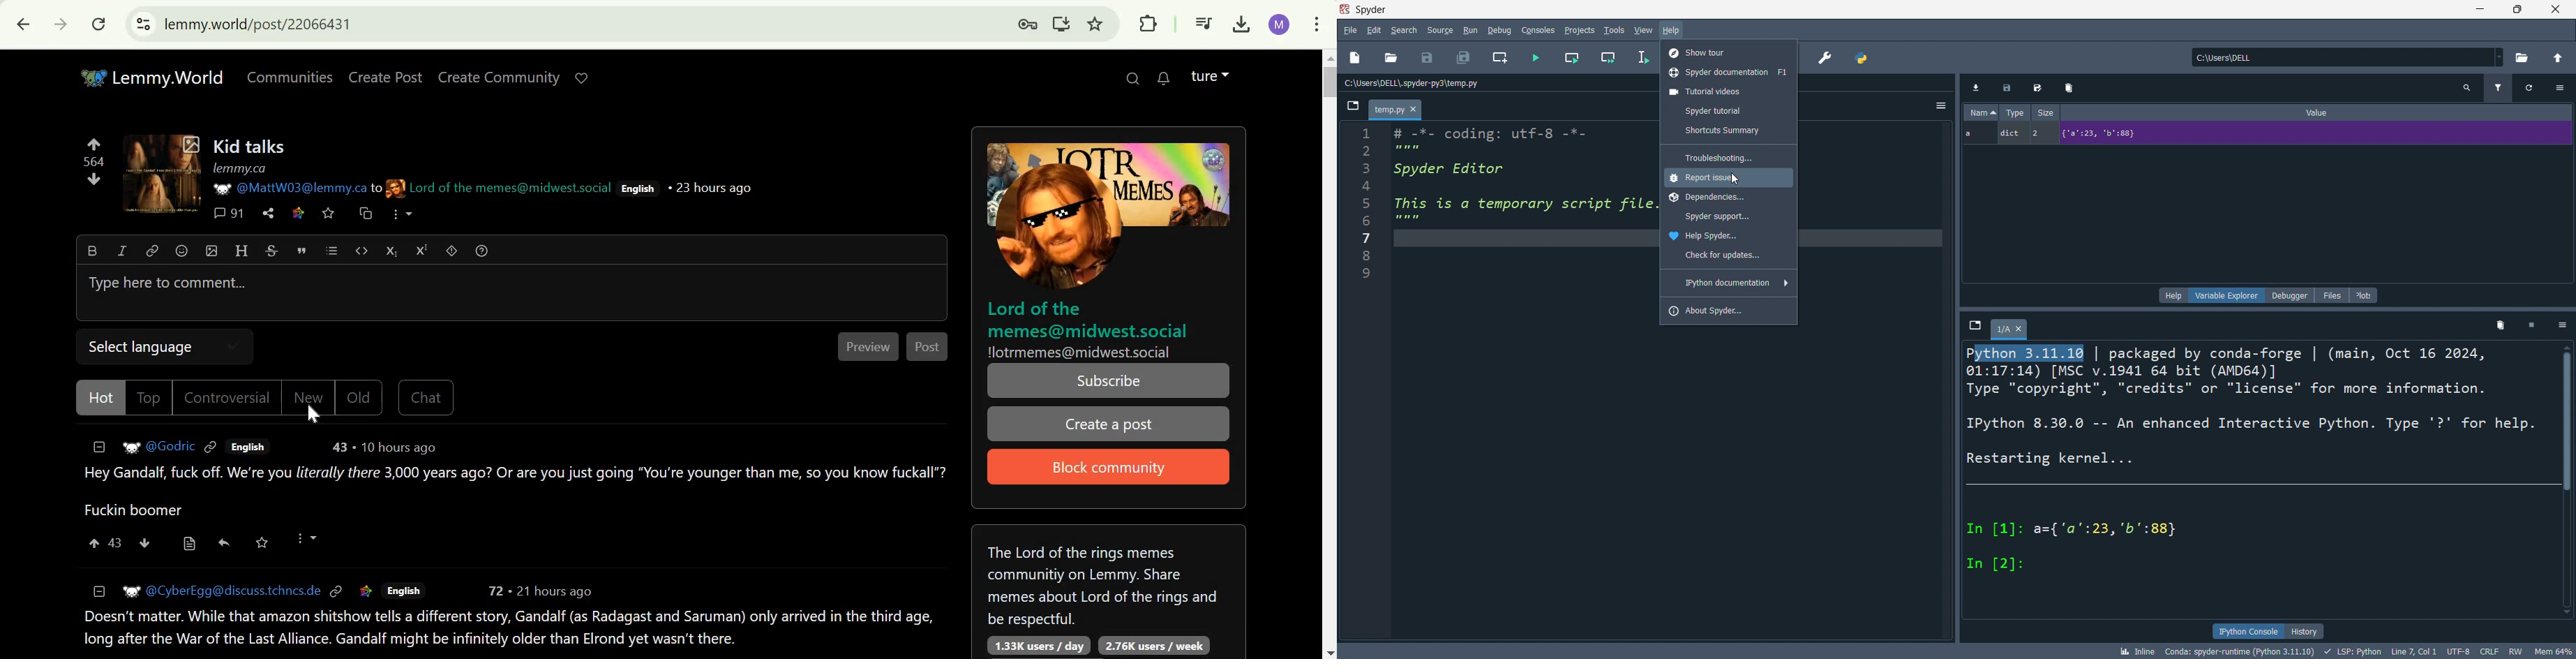 This screenshot has width=2576, height=672. I want to click on file, so click(1348, 31).